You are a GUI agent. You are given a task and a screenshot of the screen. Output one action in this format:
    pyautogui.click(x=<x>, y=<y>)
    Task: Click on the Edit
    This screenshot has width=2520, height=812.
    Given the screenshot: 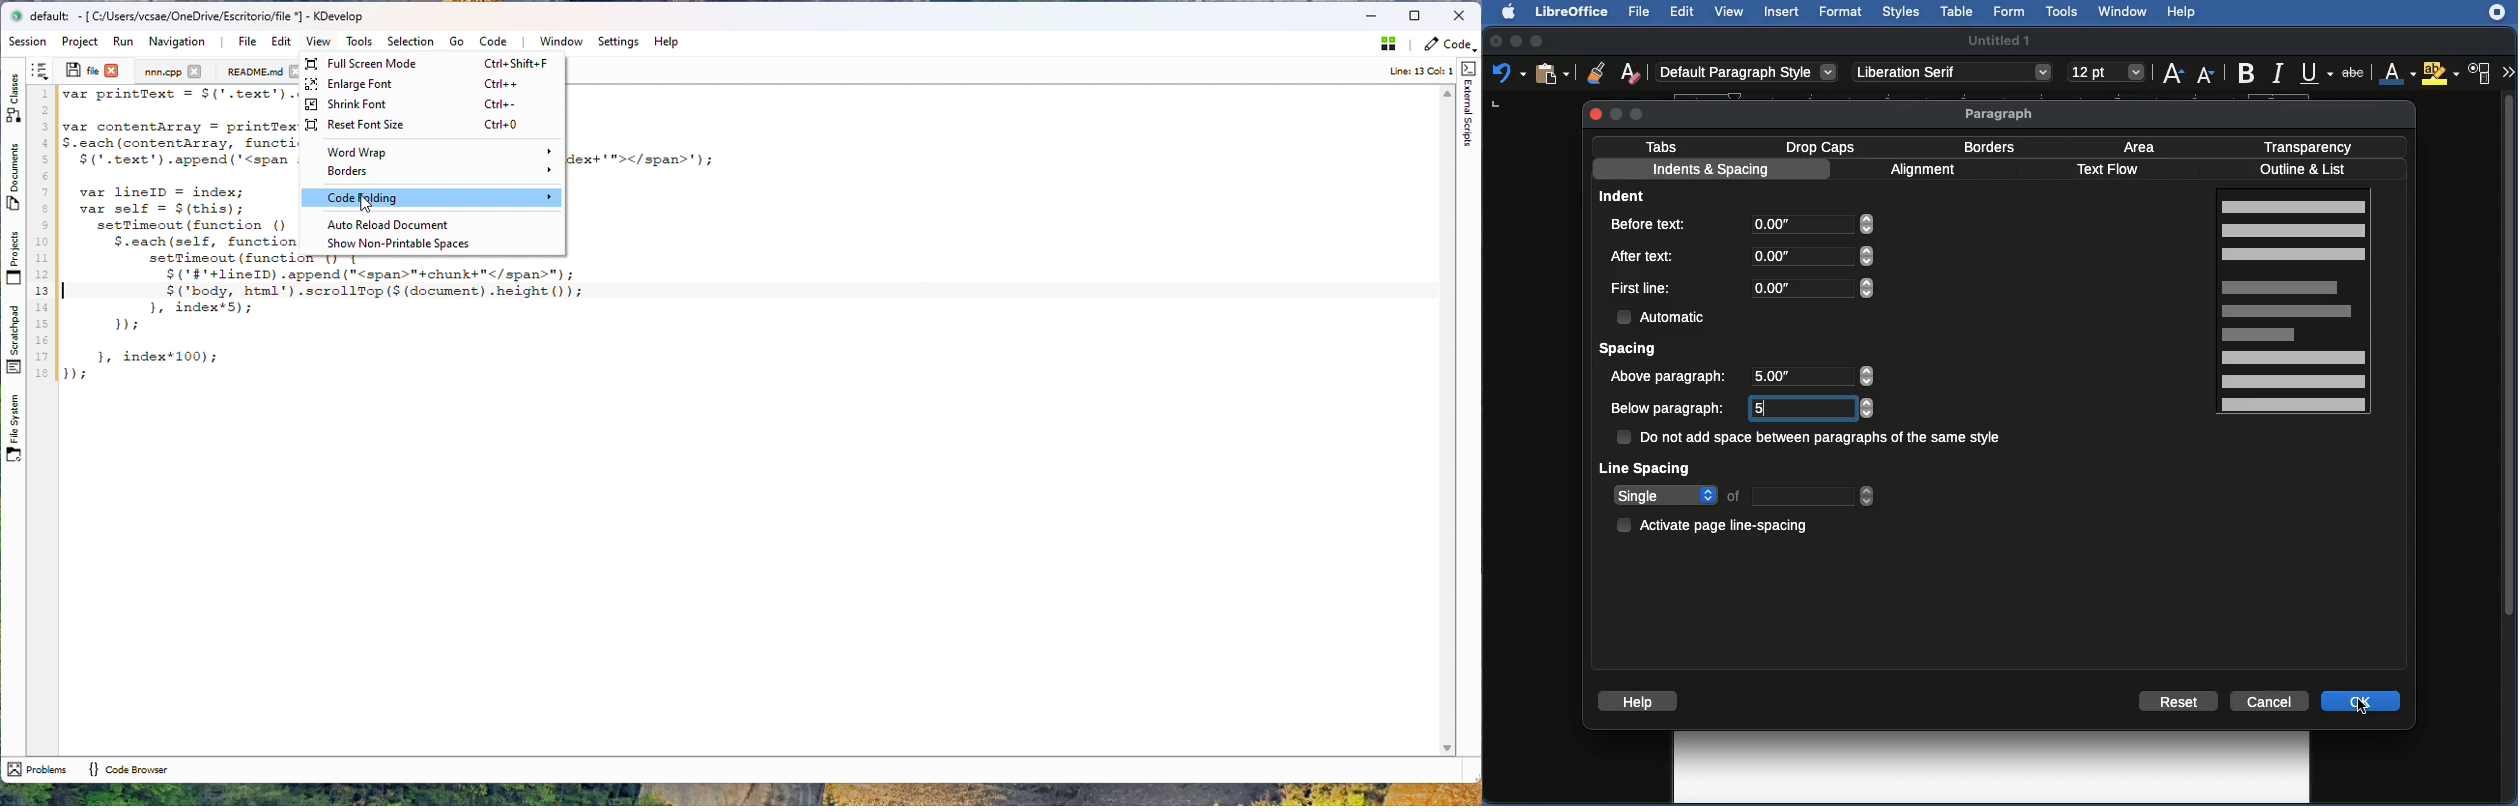 What is the action you would take?
    pyautogui.click(x=1683, y=11)
    